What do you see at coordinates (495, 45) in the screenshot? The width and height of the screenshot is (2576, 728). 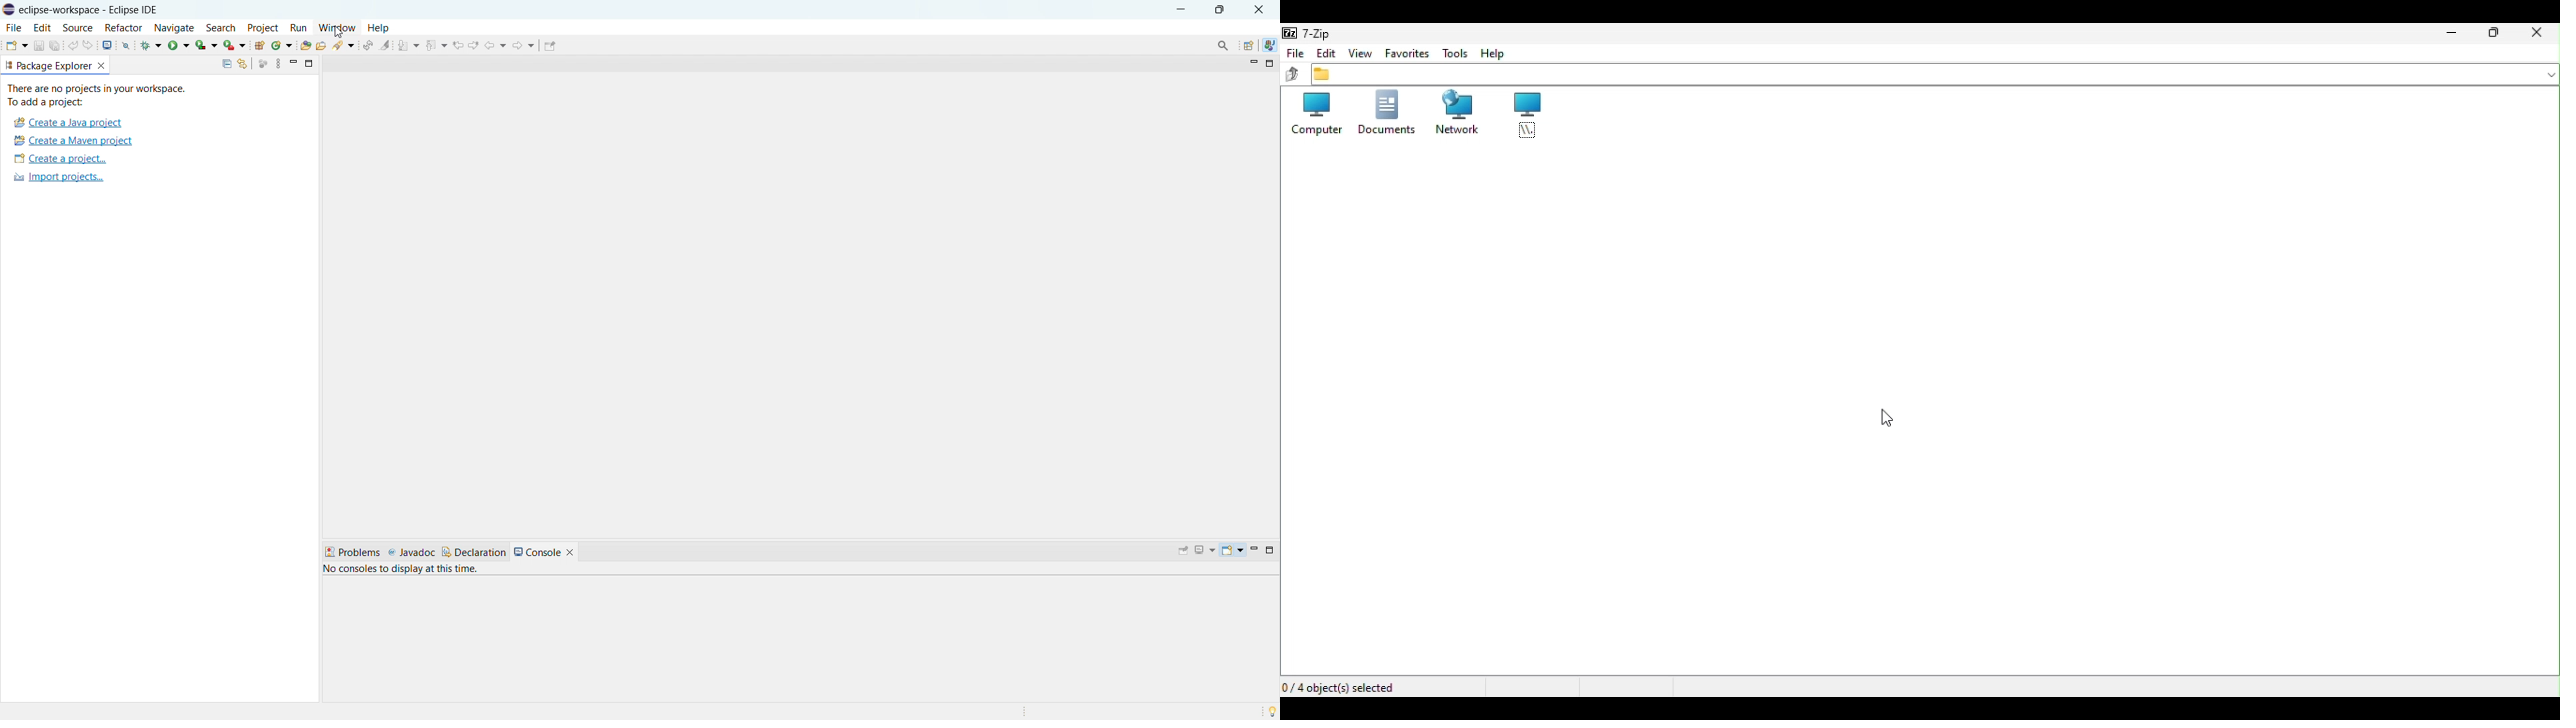 I see `back` at bounding box center [495, 45].